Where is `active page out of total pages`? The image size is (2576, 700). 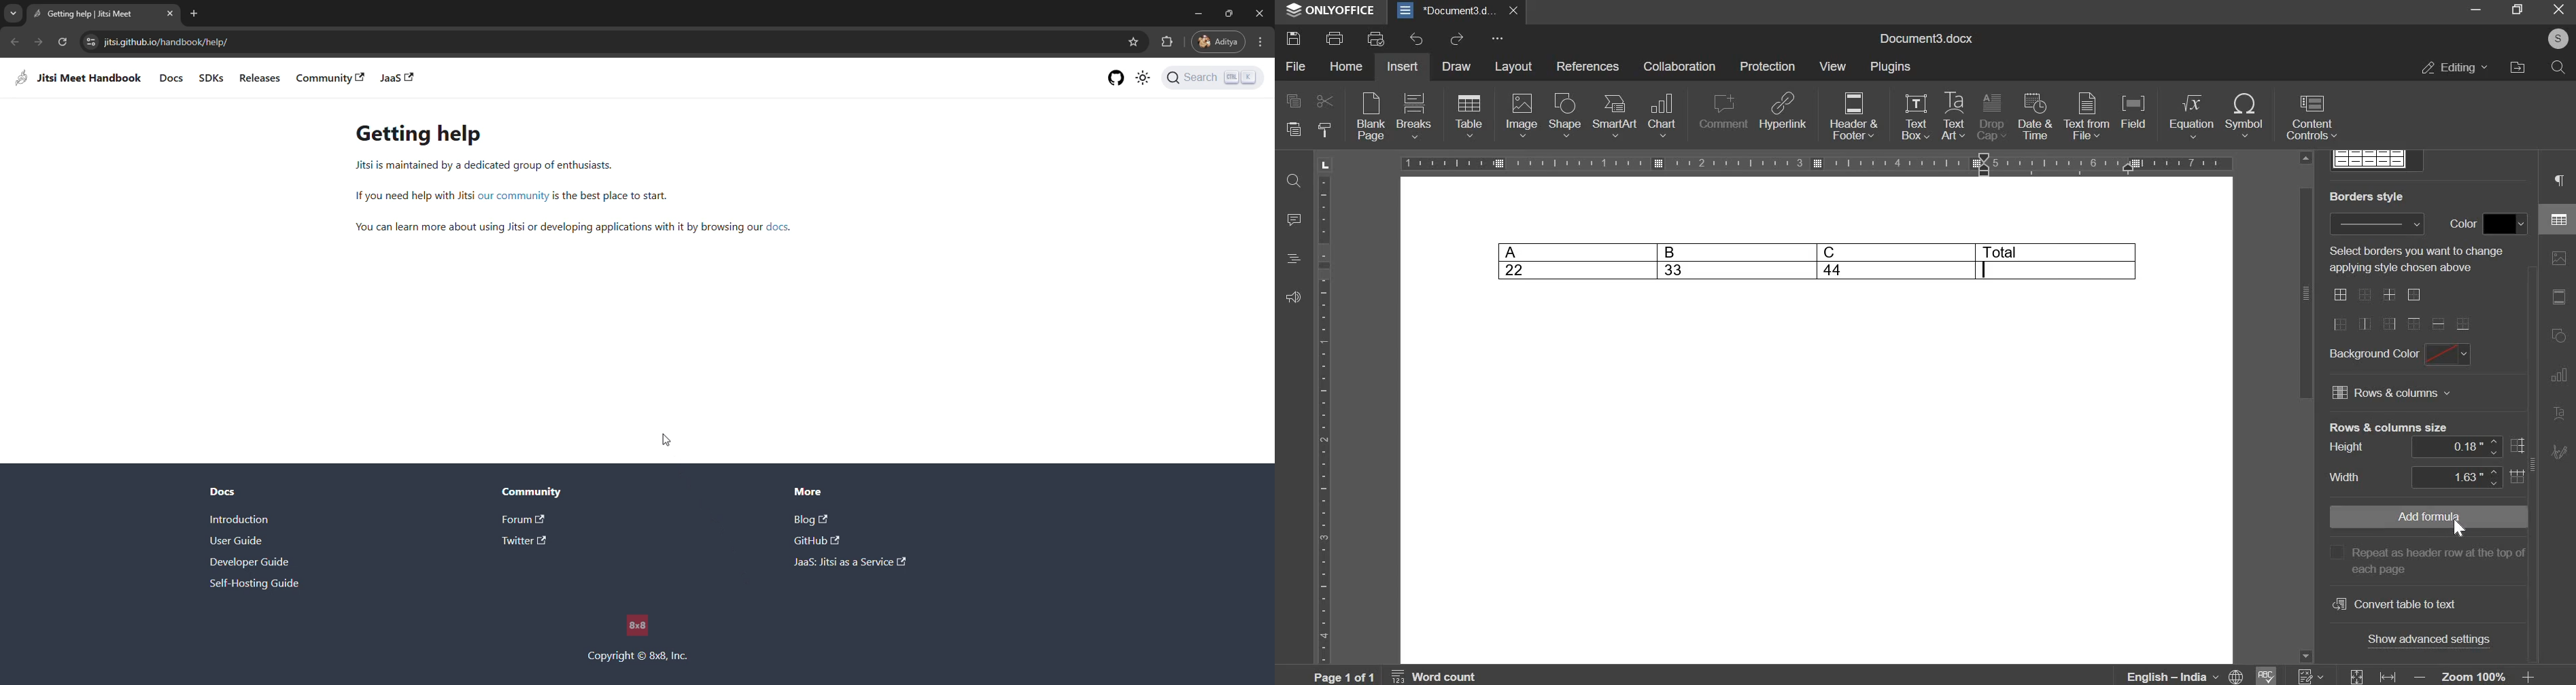
active page out of total pages is located at coordinates (1342, 676).